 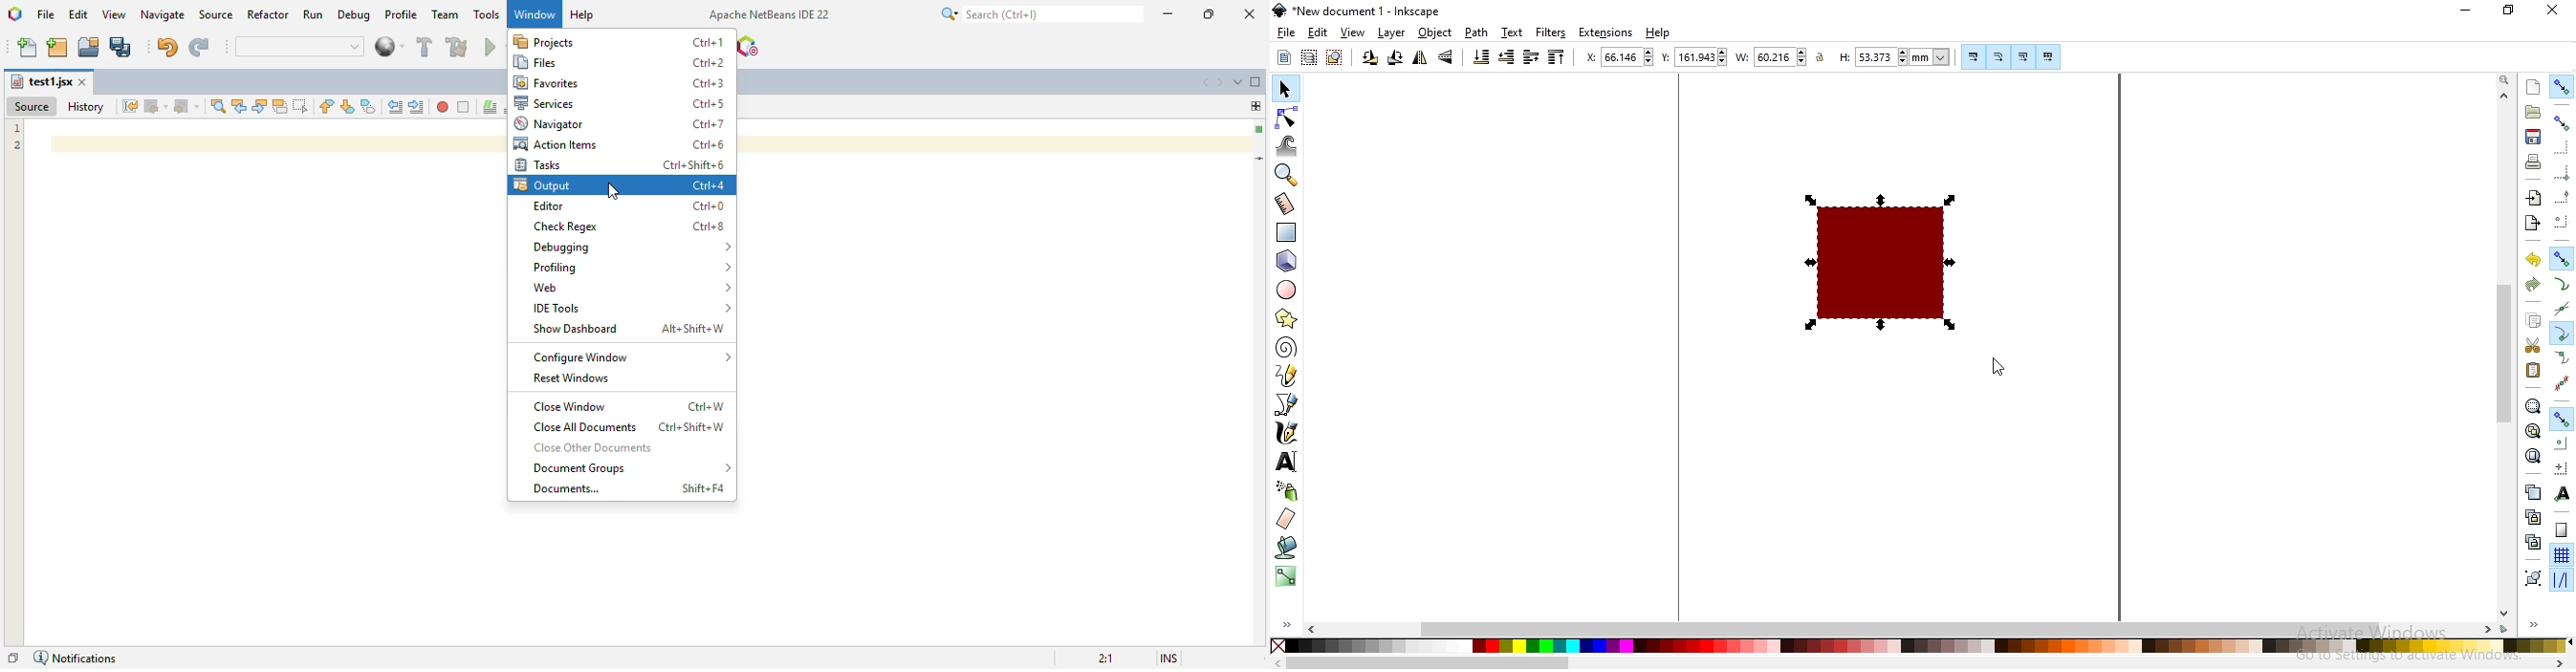 I want to click on scroll documents right, so click(x=1222, y=83).